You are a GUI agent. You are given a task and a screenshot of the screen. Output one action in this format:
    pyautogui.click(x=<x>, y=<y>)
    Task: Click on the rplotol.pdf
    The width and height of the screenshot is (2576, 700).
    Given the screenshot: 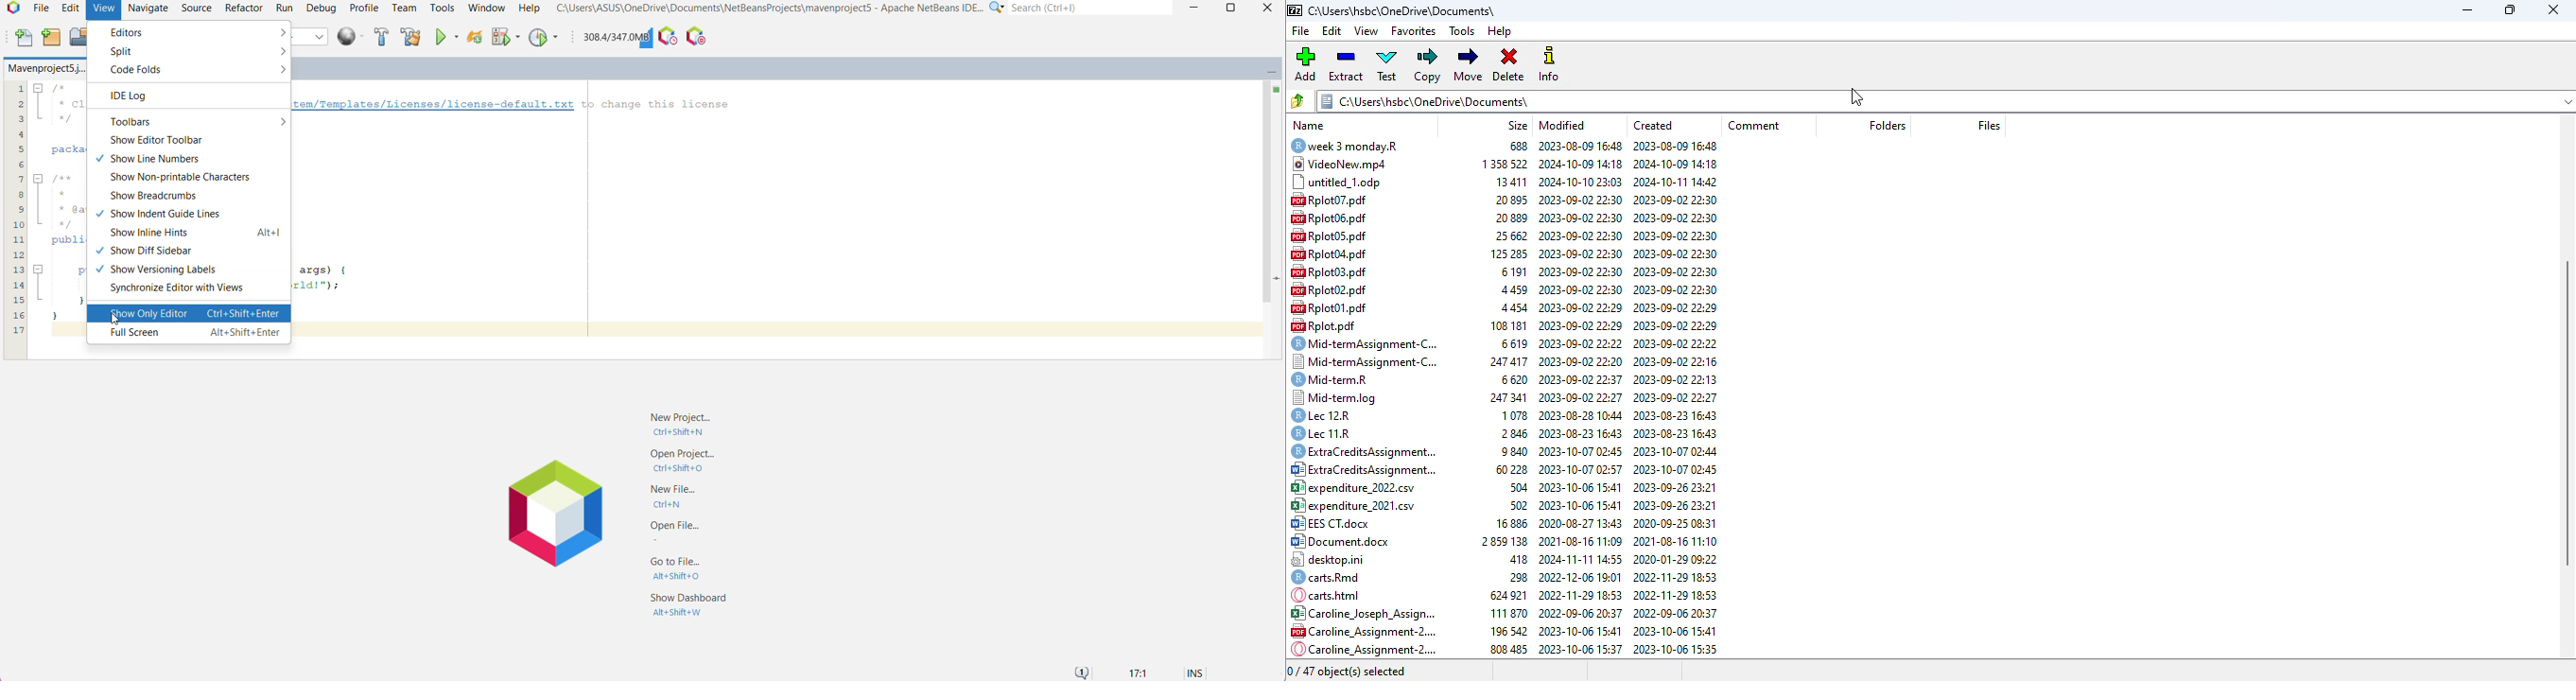 What is the action you would take?
    pyautogui.click(x=1330, y=310)
    